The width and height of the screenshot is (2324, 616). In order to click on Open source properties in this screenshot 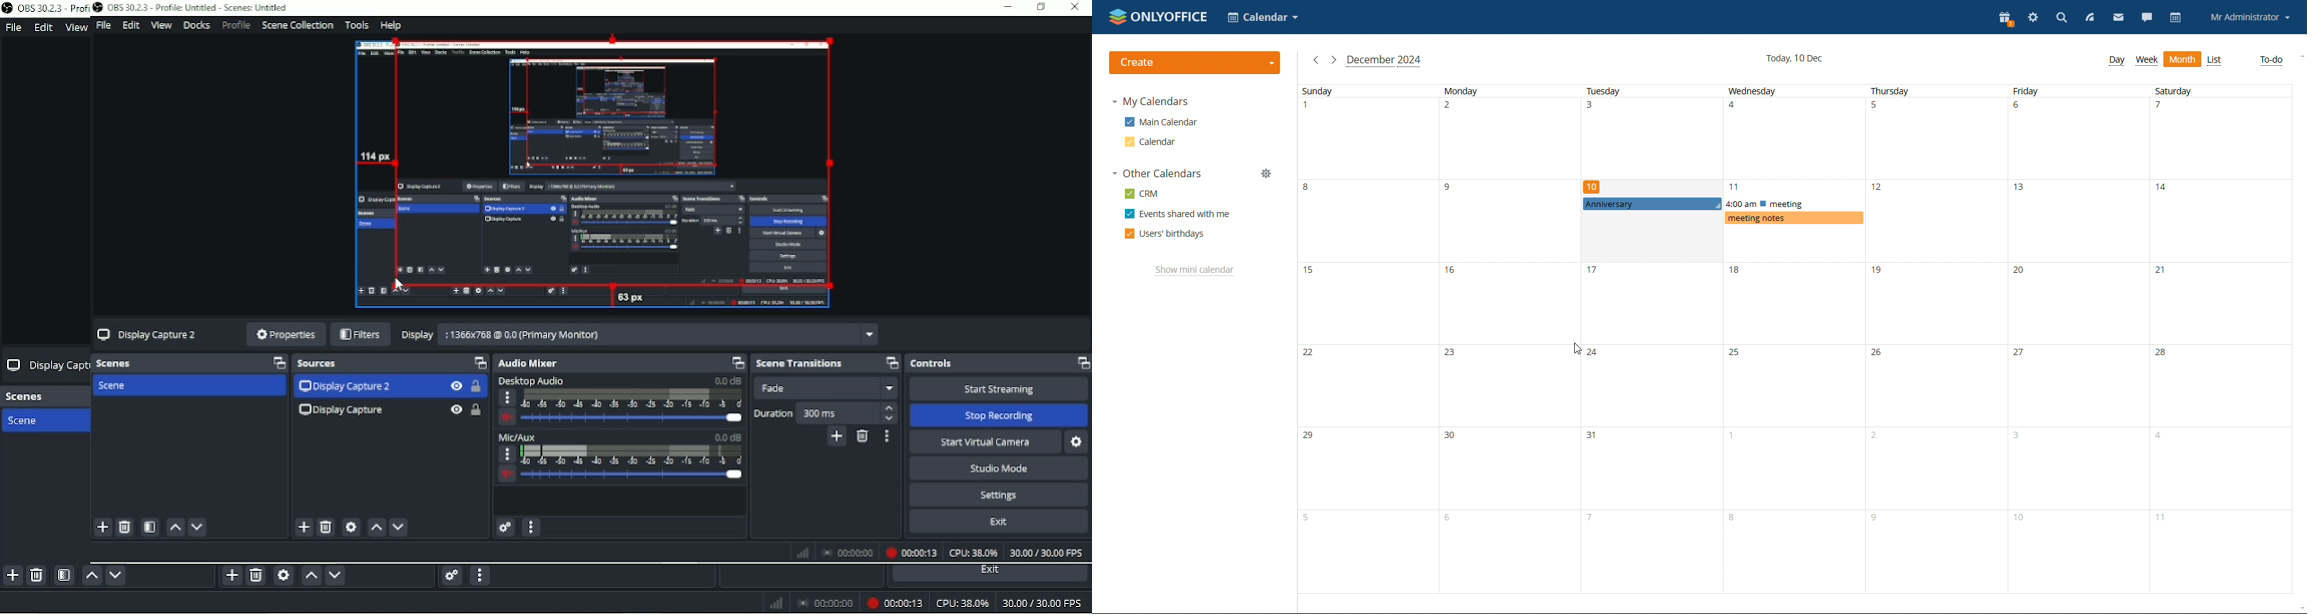, I will do `click(283, 576)`.